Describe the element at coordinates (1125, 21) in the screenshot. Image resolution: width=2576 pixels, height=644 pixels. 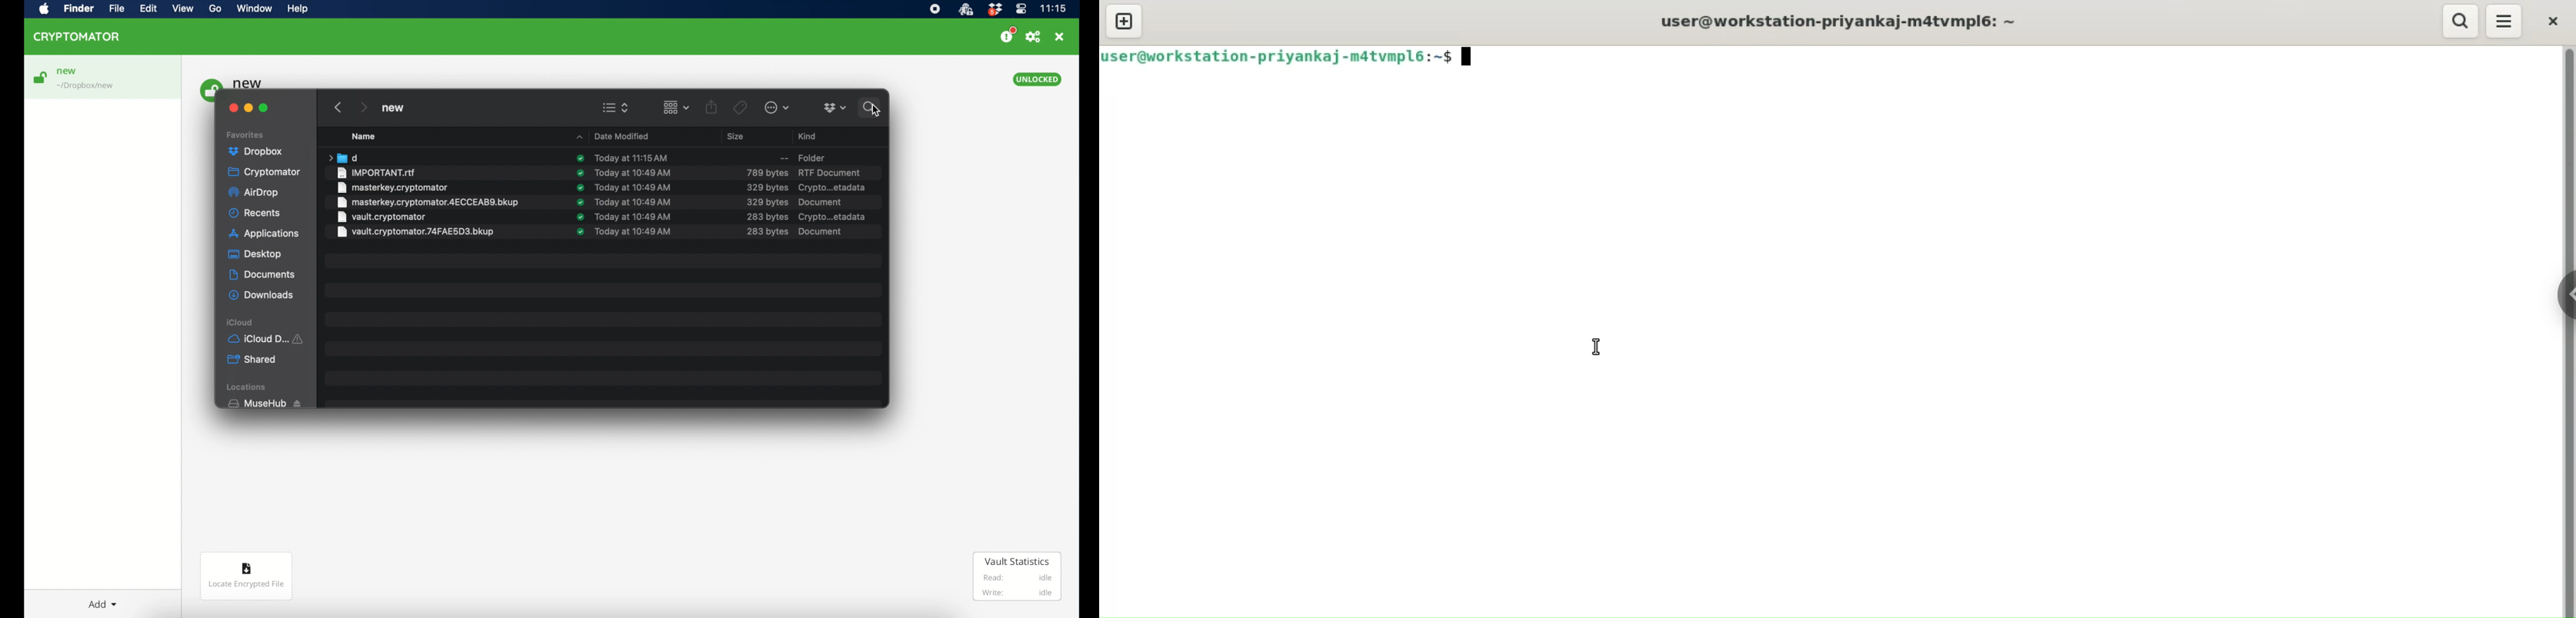
I see `new tab` at that location.